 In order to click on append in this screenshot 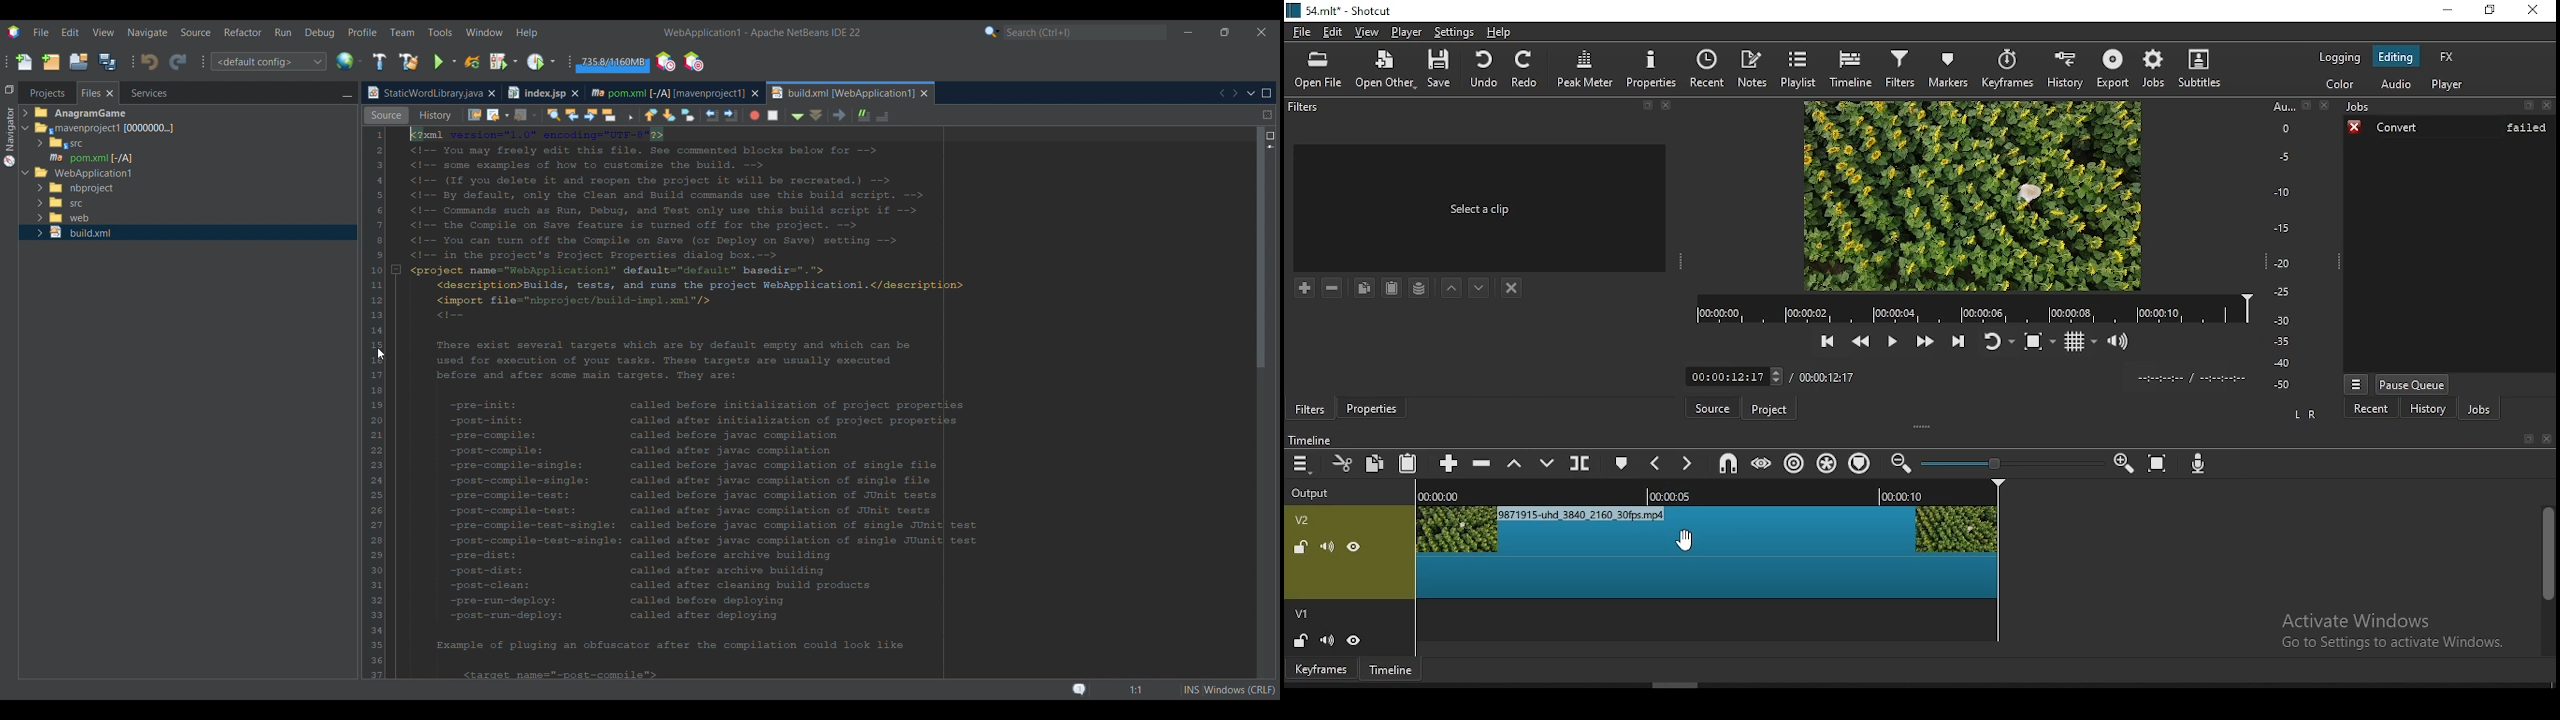, I will do `click(1449, 466)`.